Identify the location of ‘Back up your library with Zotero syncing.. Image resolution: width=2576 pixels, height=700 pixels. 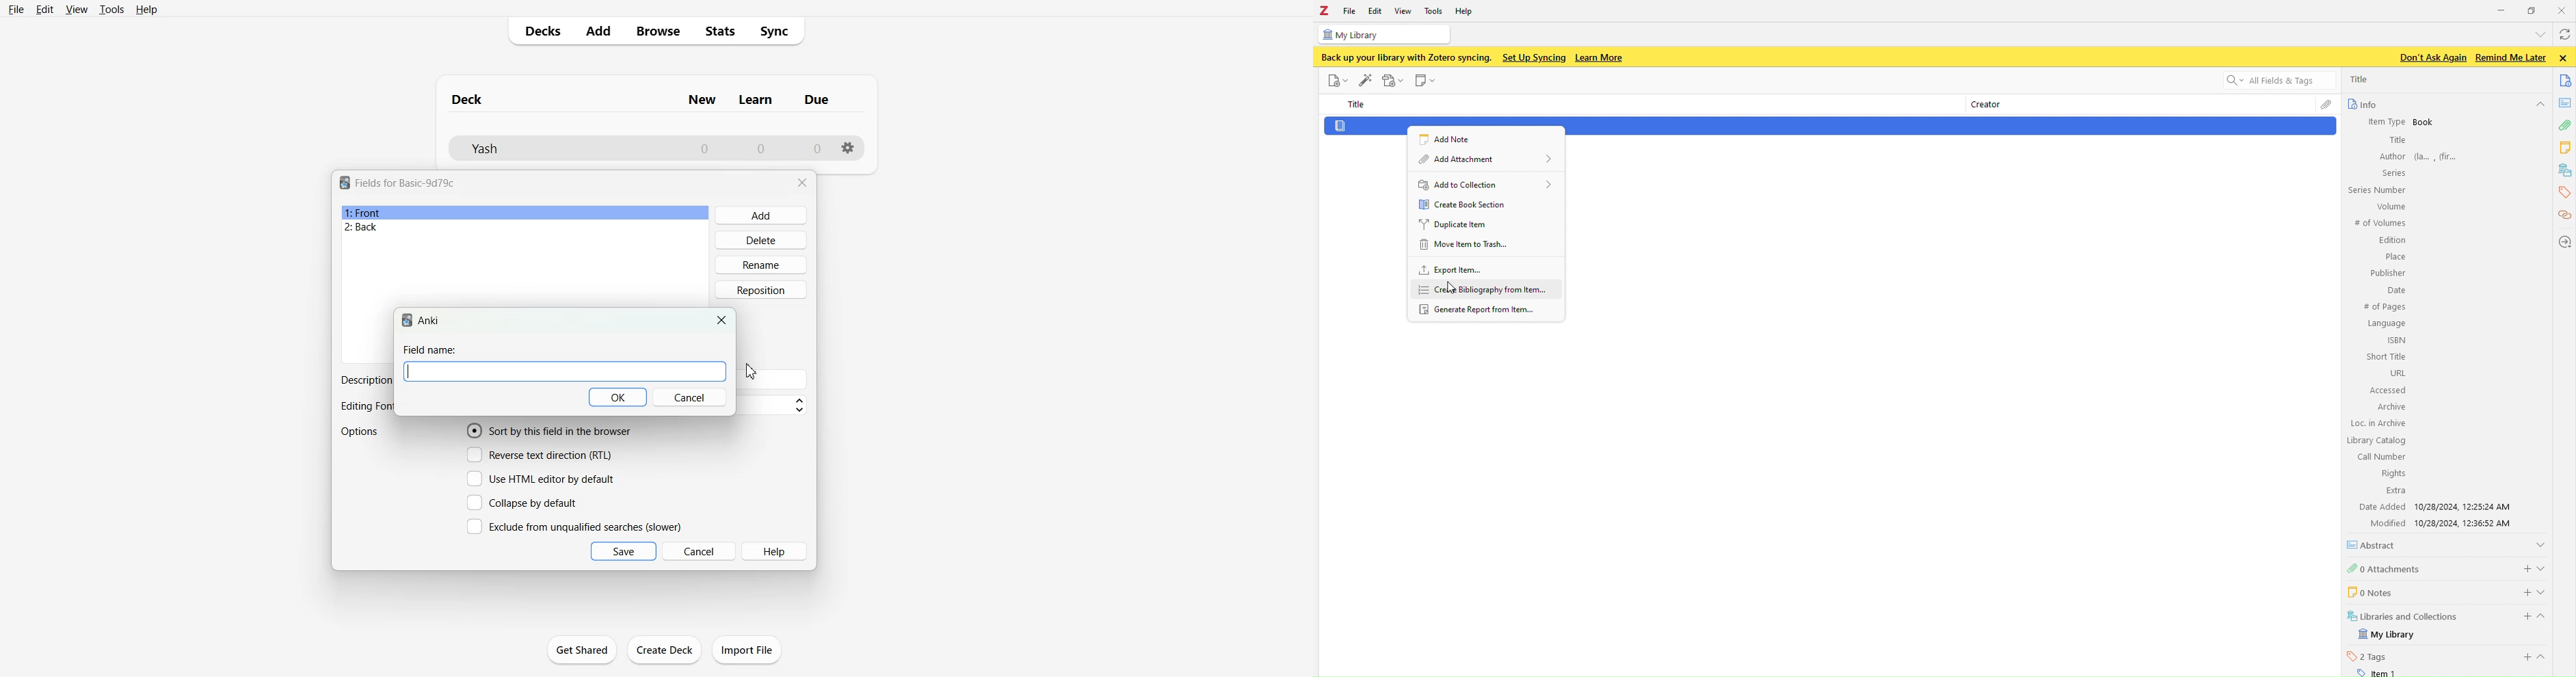
(1404, 57).